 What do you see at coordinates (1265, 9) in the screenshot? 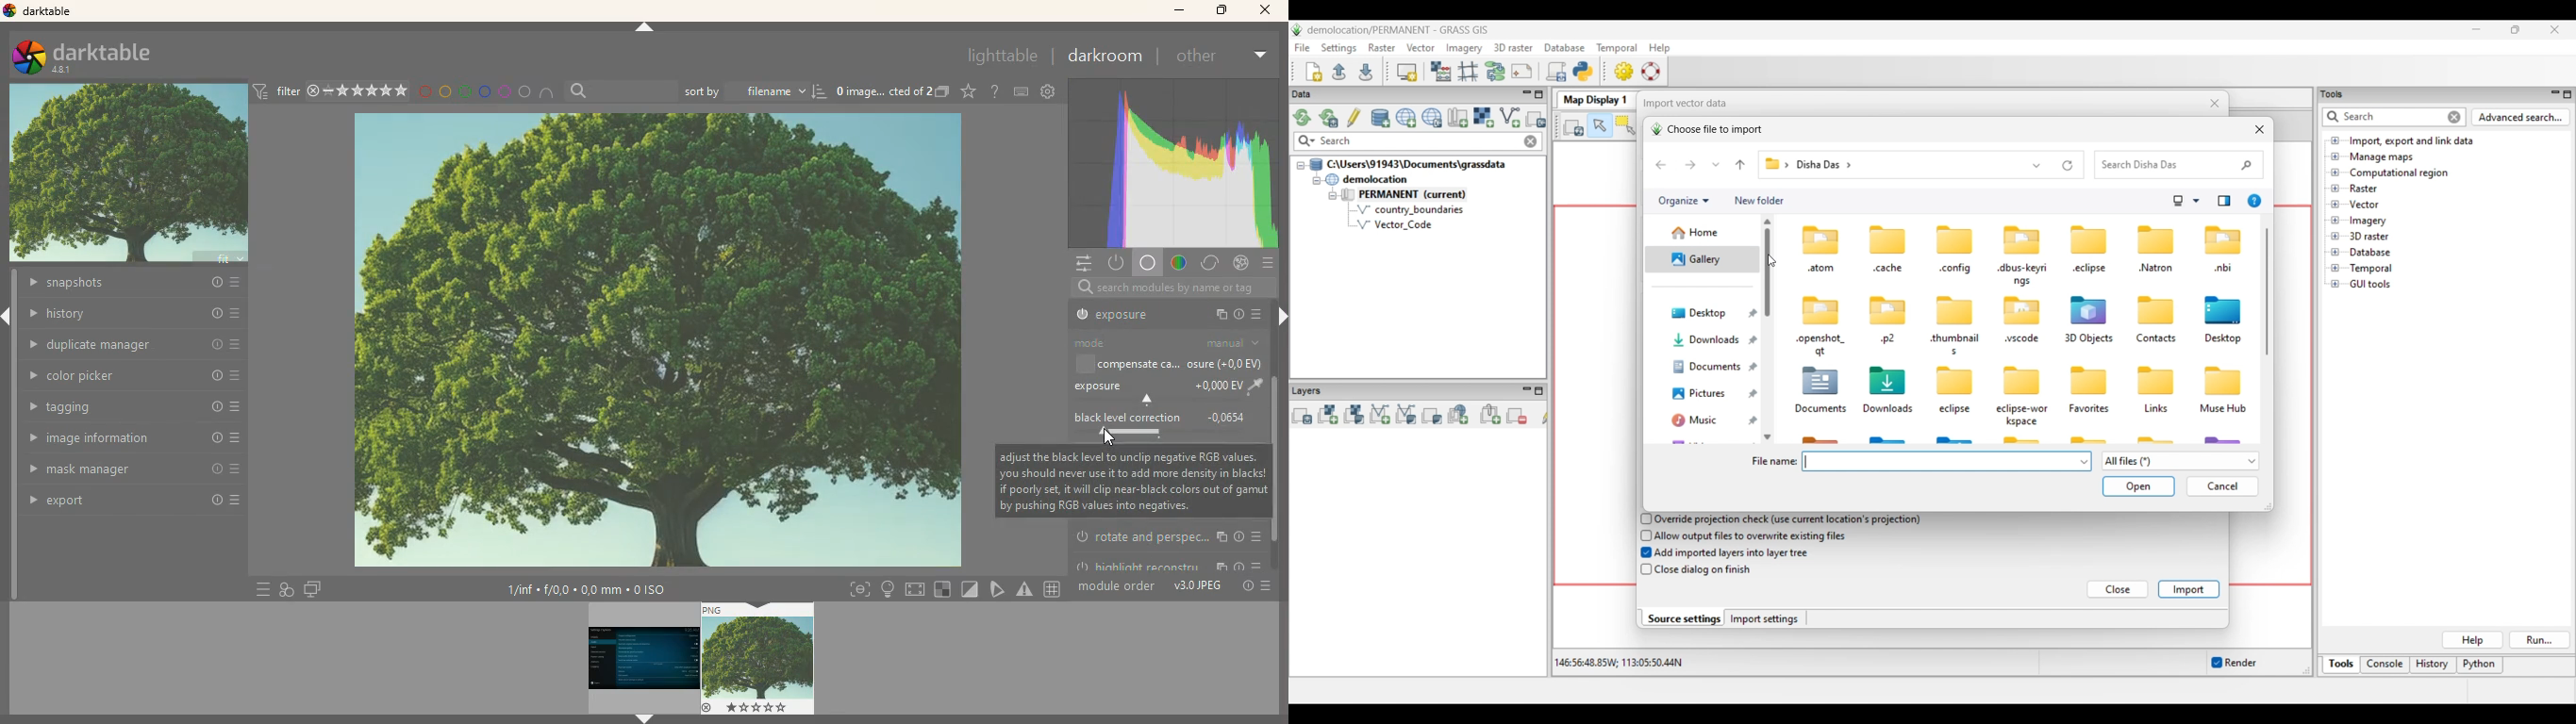
I see `close` at bounding box center [1265, 9].